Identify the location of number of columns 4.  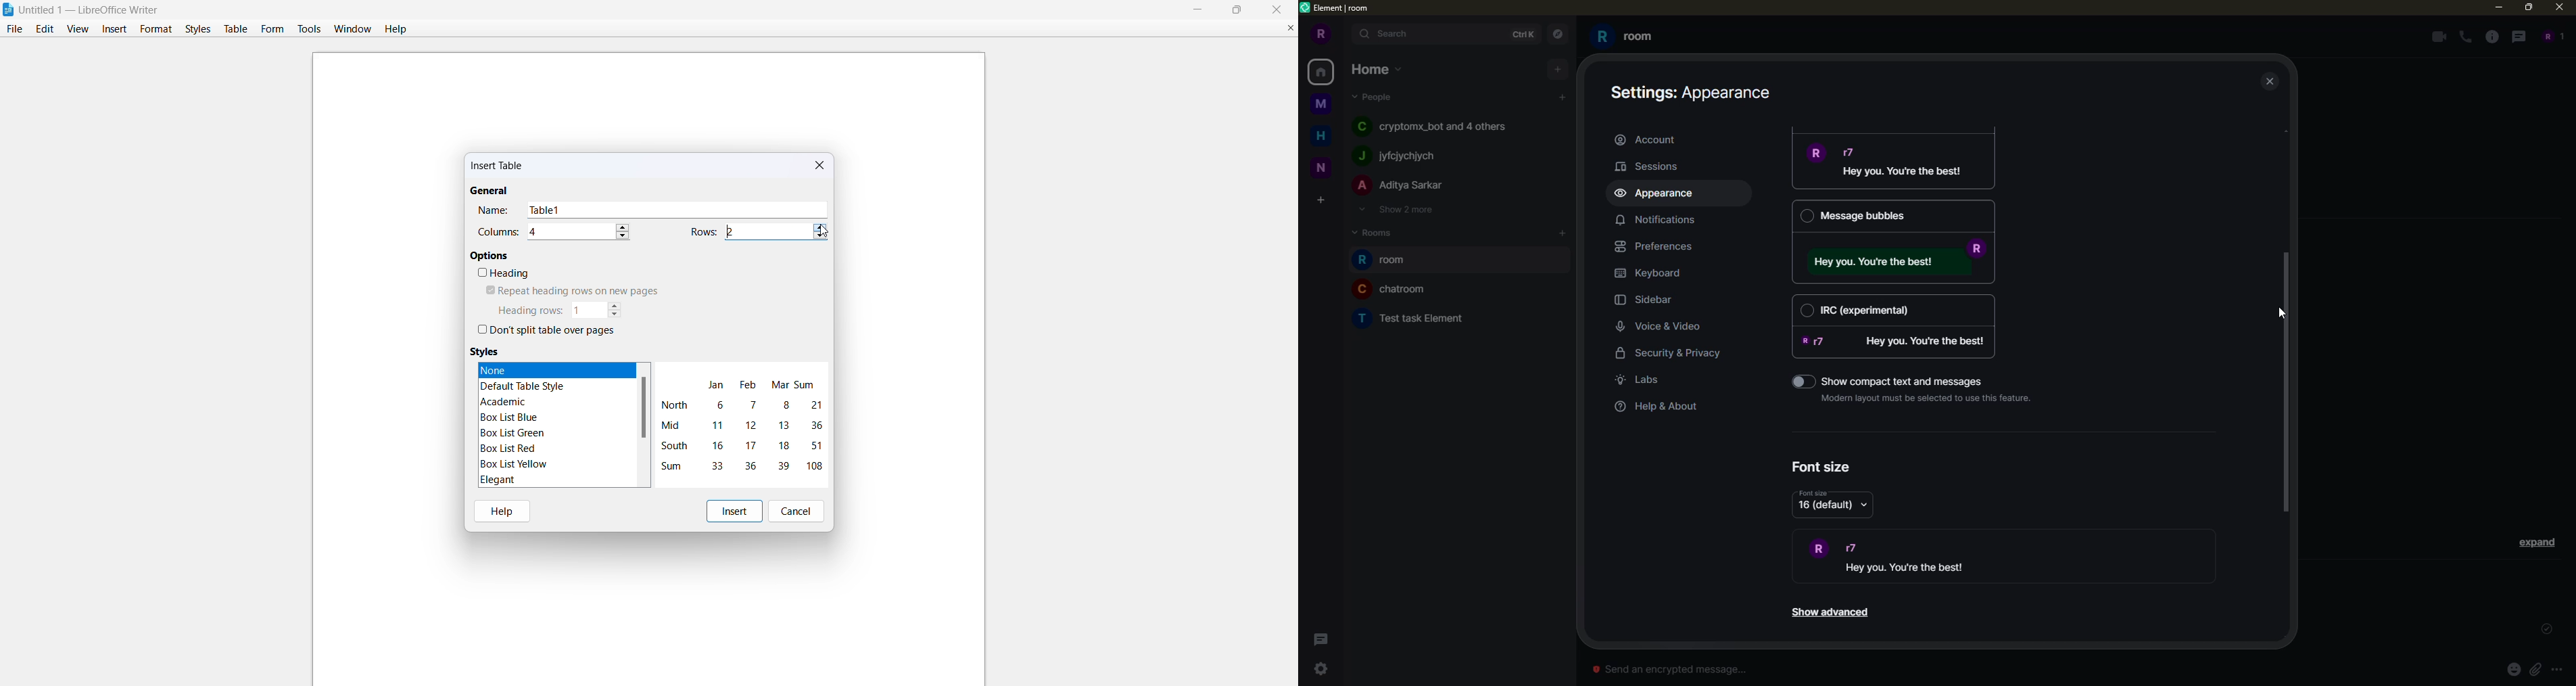
(569, 232).